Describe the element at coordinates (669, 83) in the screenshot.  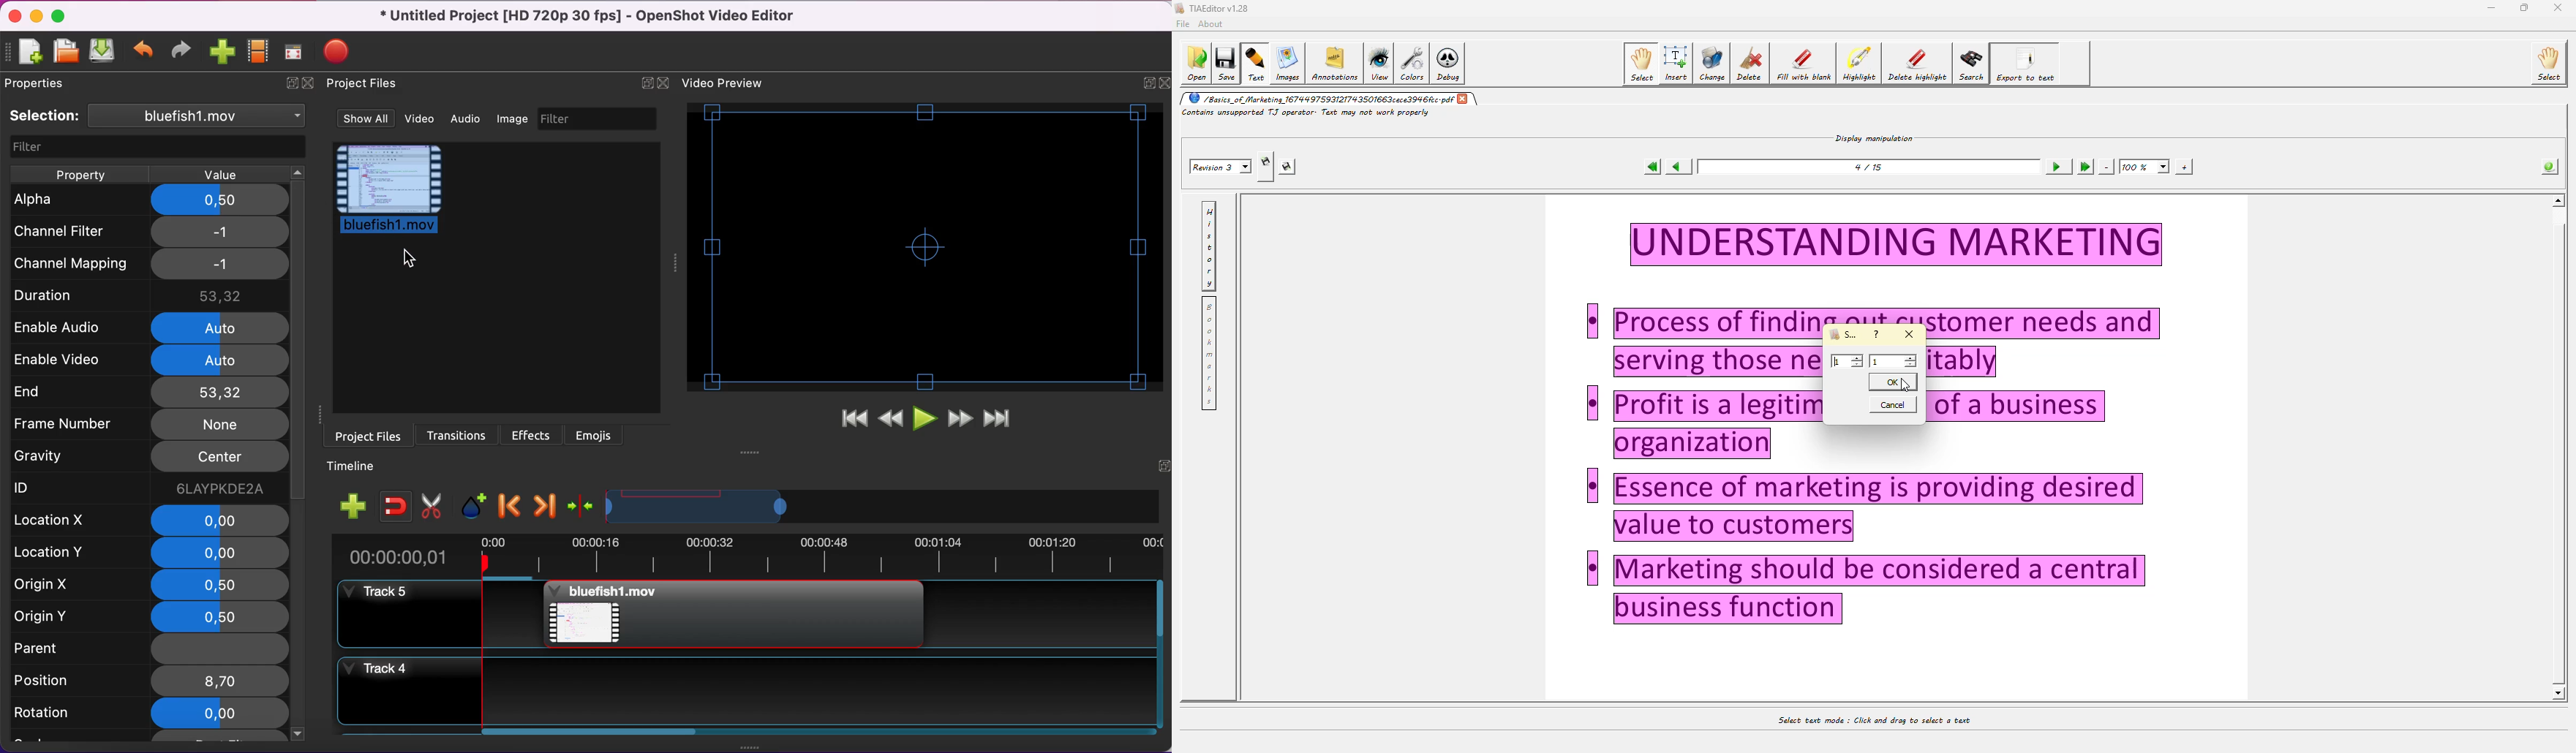
I see `close` at that location.